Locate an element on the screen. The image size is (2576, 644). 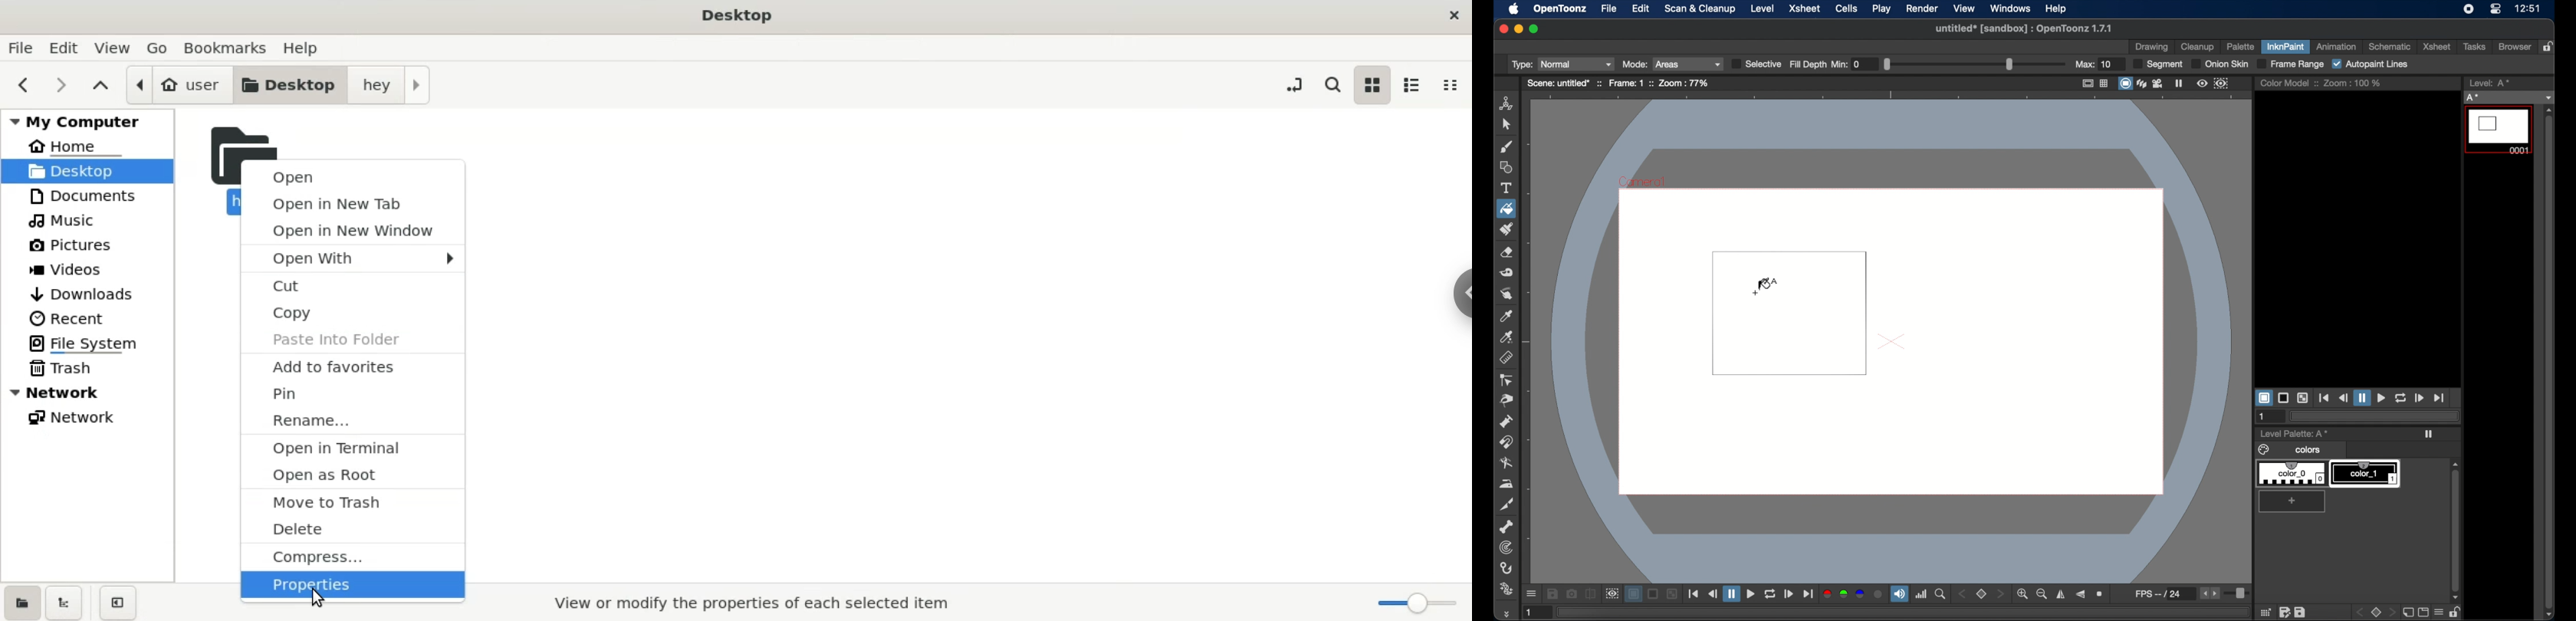
open in terminal is located at coordinates (351, 449).